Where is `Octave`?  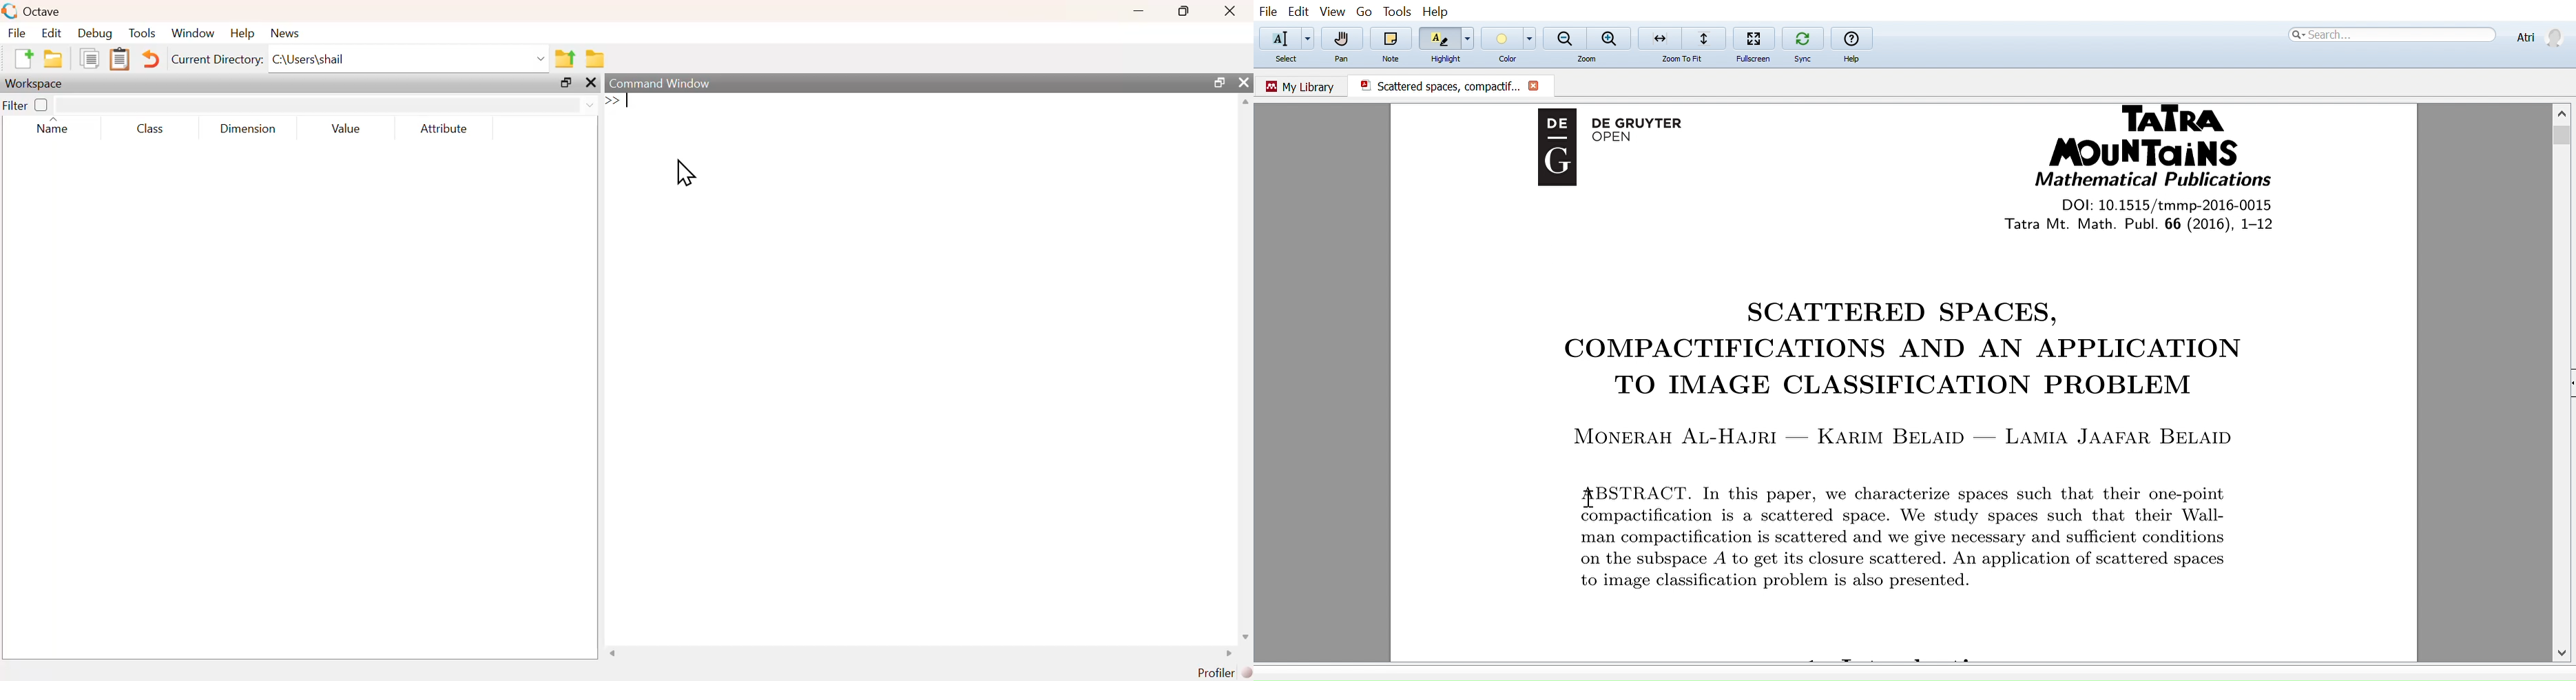 Octave is located at coordinates (45, 12).